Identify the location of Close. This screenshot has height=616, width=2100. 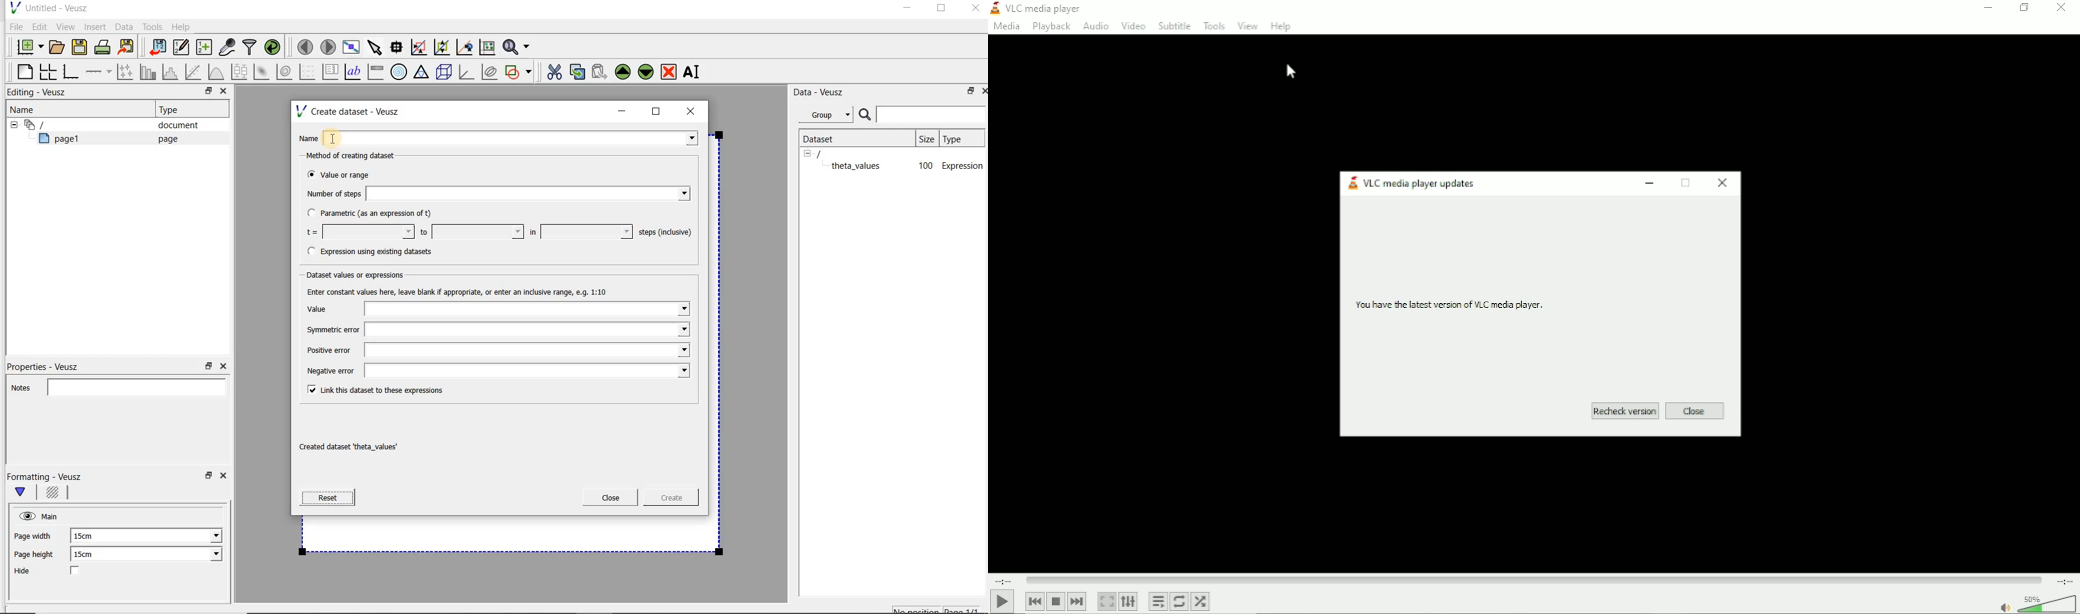
(1722, 183).